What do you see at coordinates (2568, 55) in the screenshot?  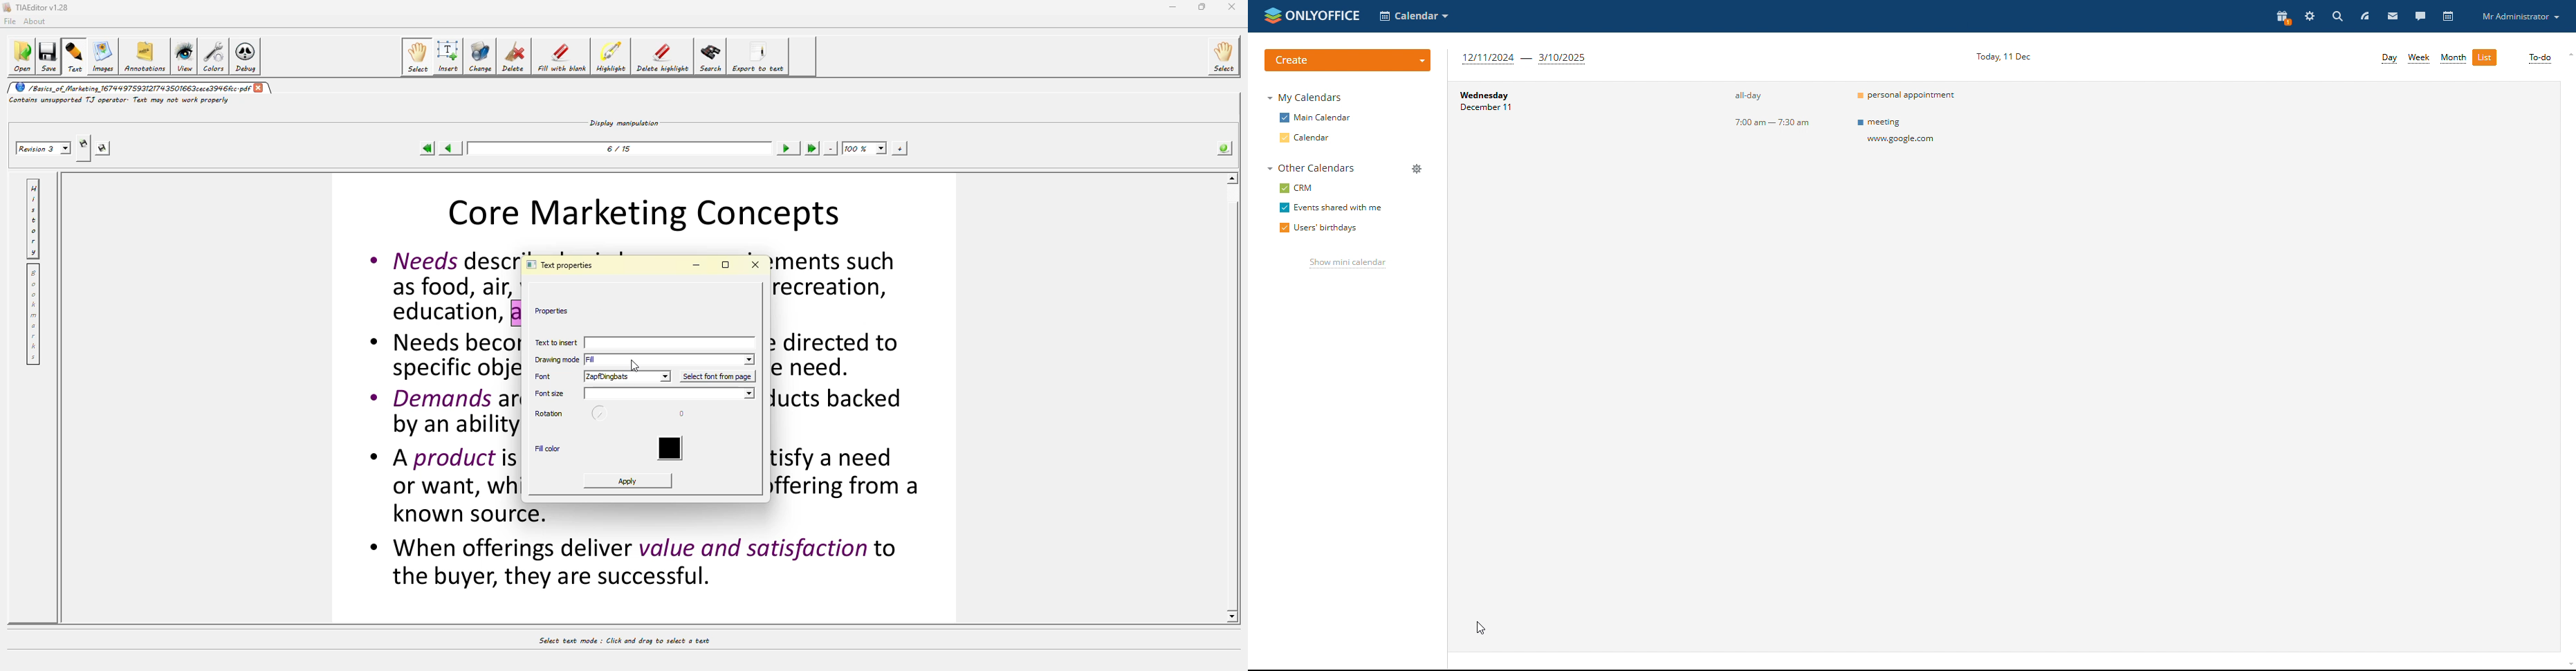 I see `scroll up` at bounding box center [2568, 55].